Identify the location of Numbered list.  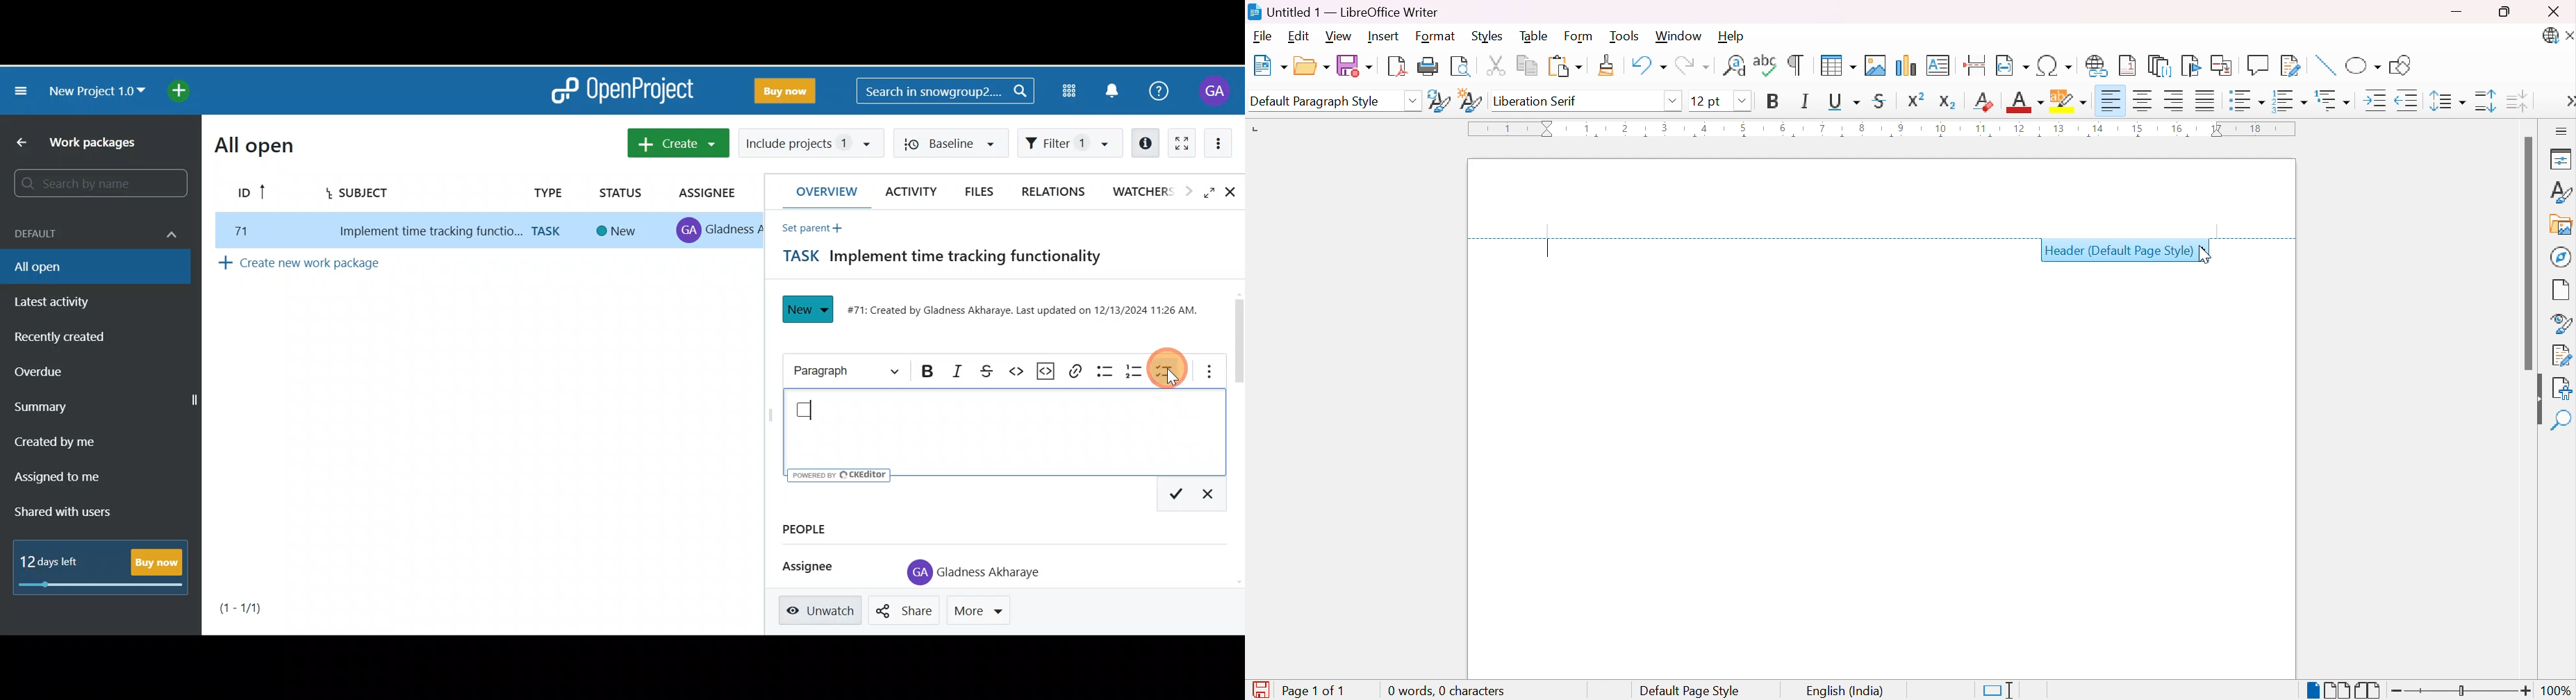
(1137, 369).